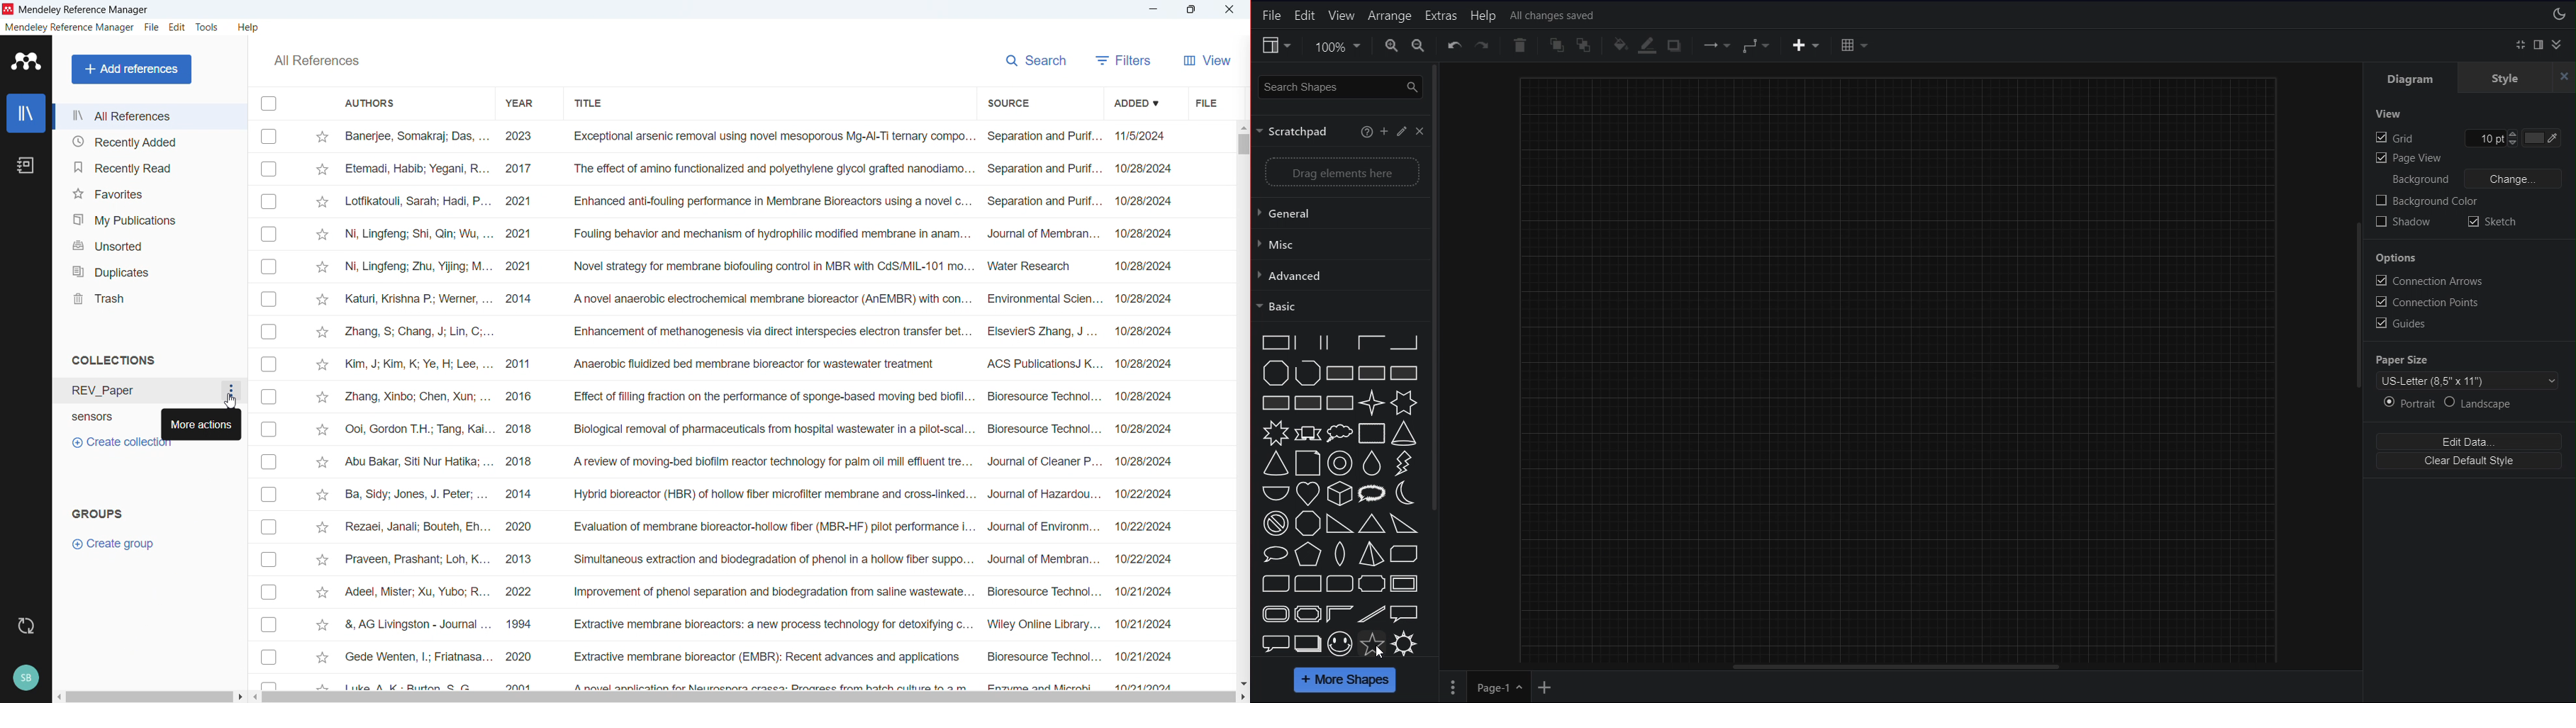  Describe the element at coordinates (759, 656) in the screenshot. I see `Gede Wenten, |; Friatnasa... 2020 Extractive membrane bioreactor (EMBR): Recent advances and applications Bioresource Technol... 10/21/2024` at that location.